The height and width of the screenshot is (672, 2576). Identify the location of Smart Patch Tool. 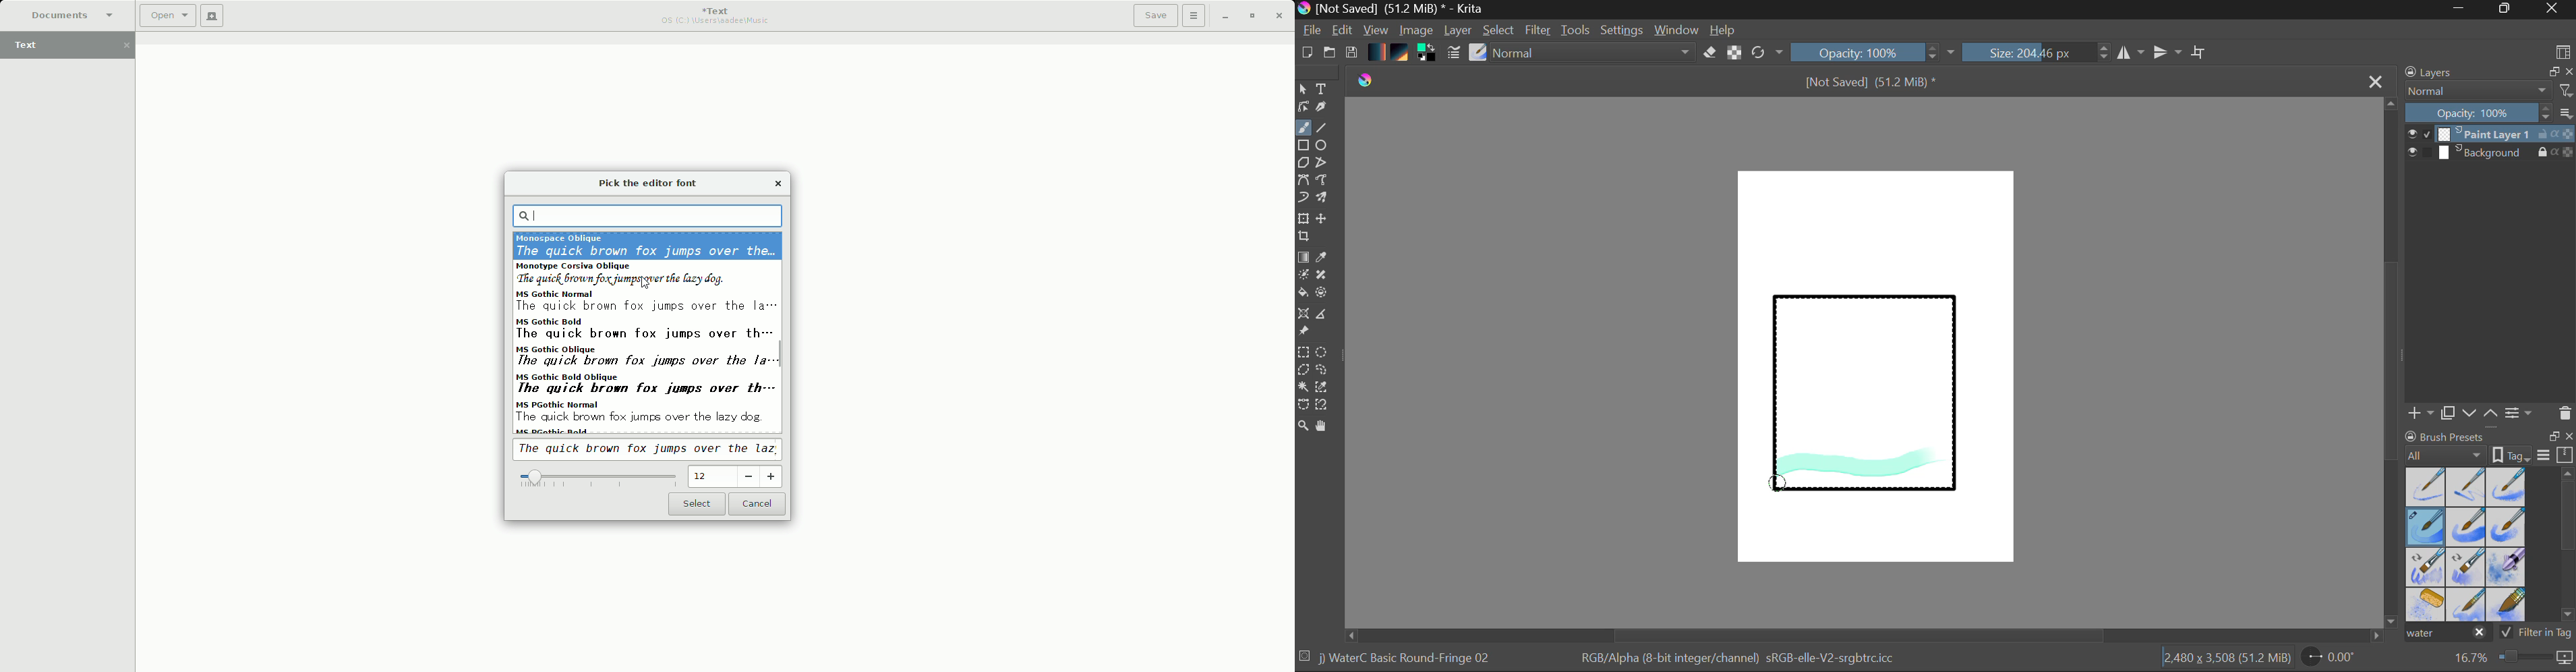
(1326, 277).